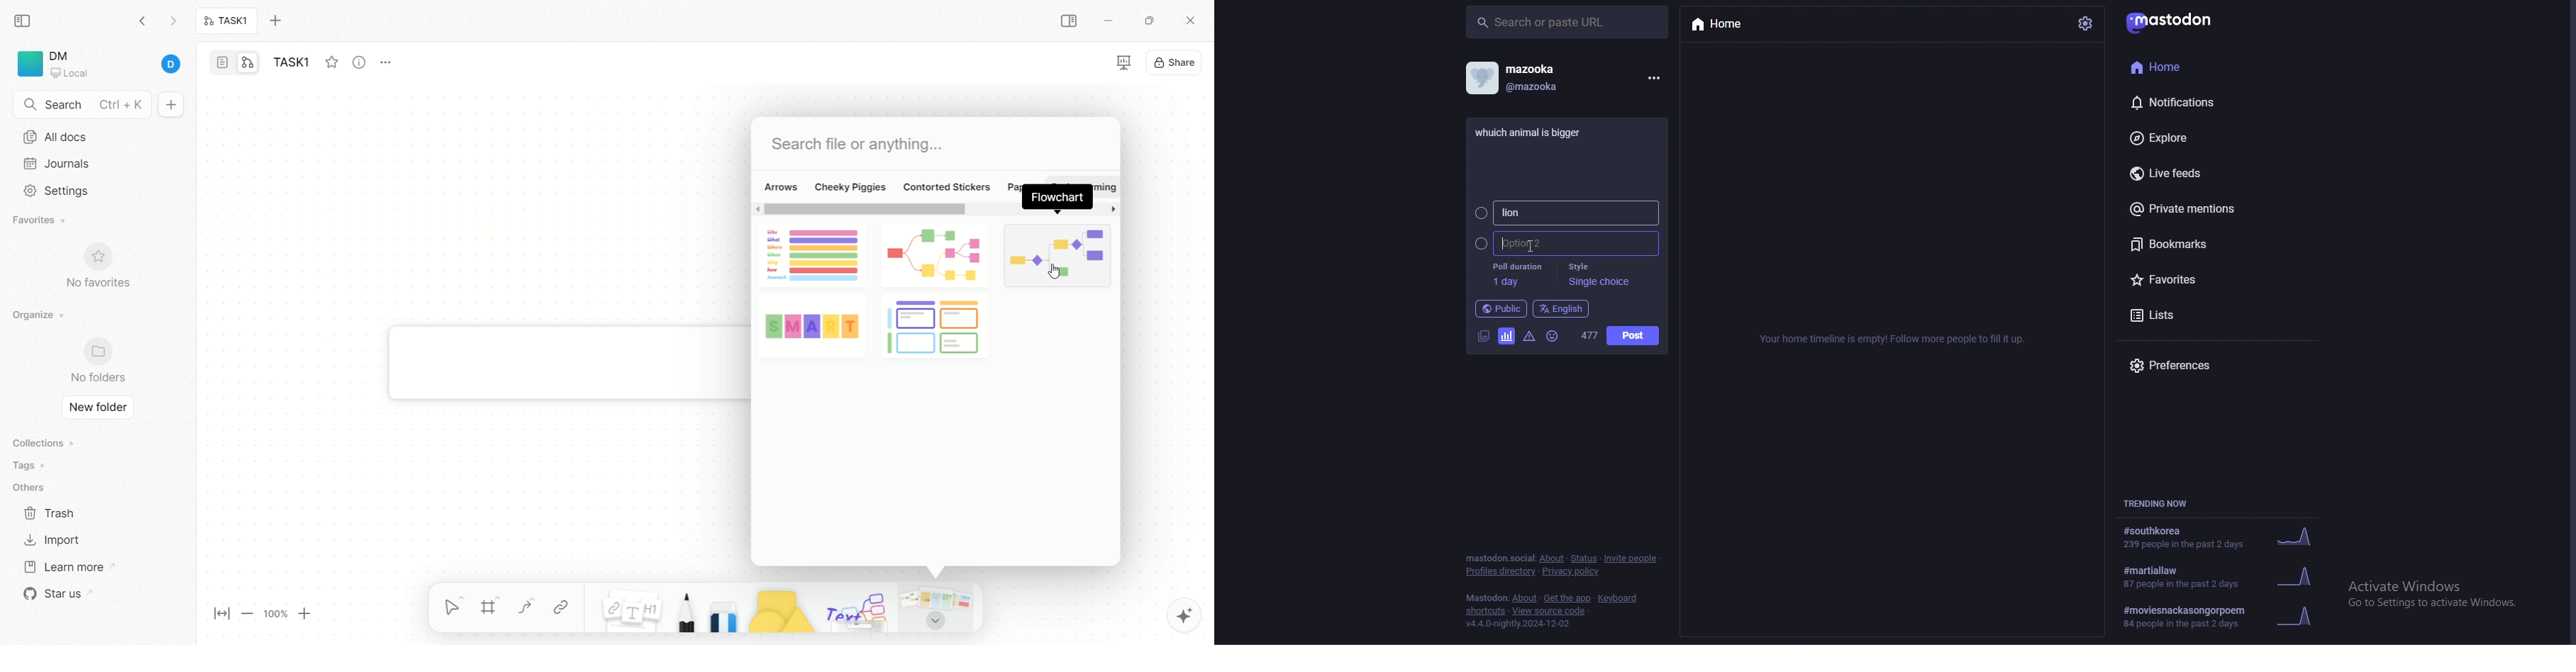  What do you see at coordinates (1482, 337) in the screenshot?
I see `image` at bounding box center [1482, 337].